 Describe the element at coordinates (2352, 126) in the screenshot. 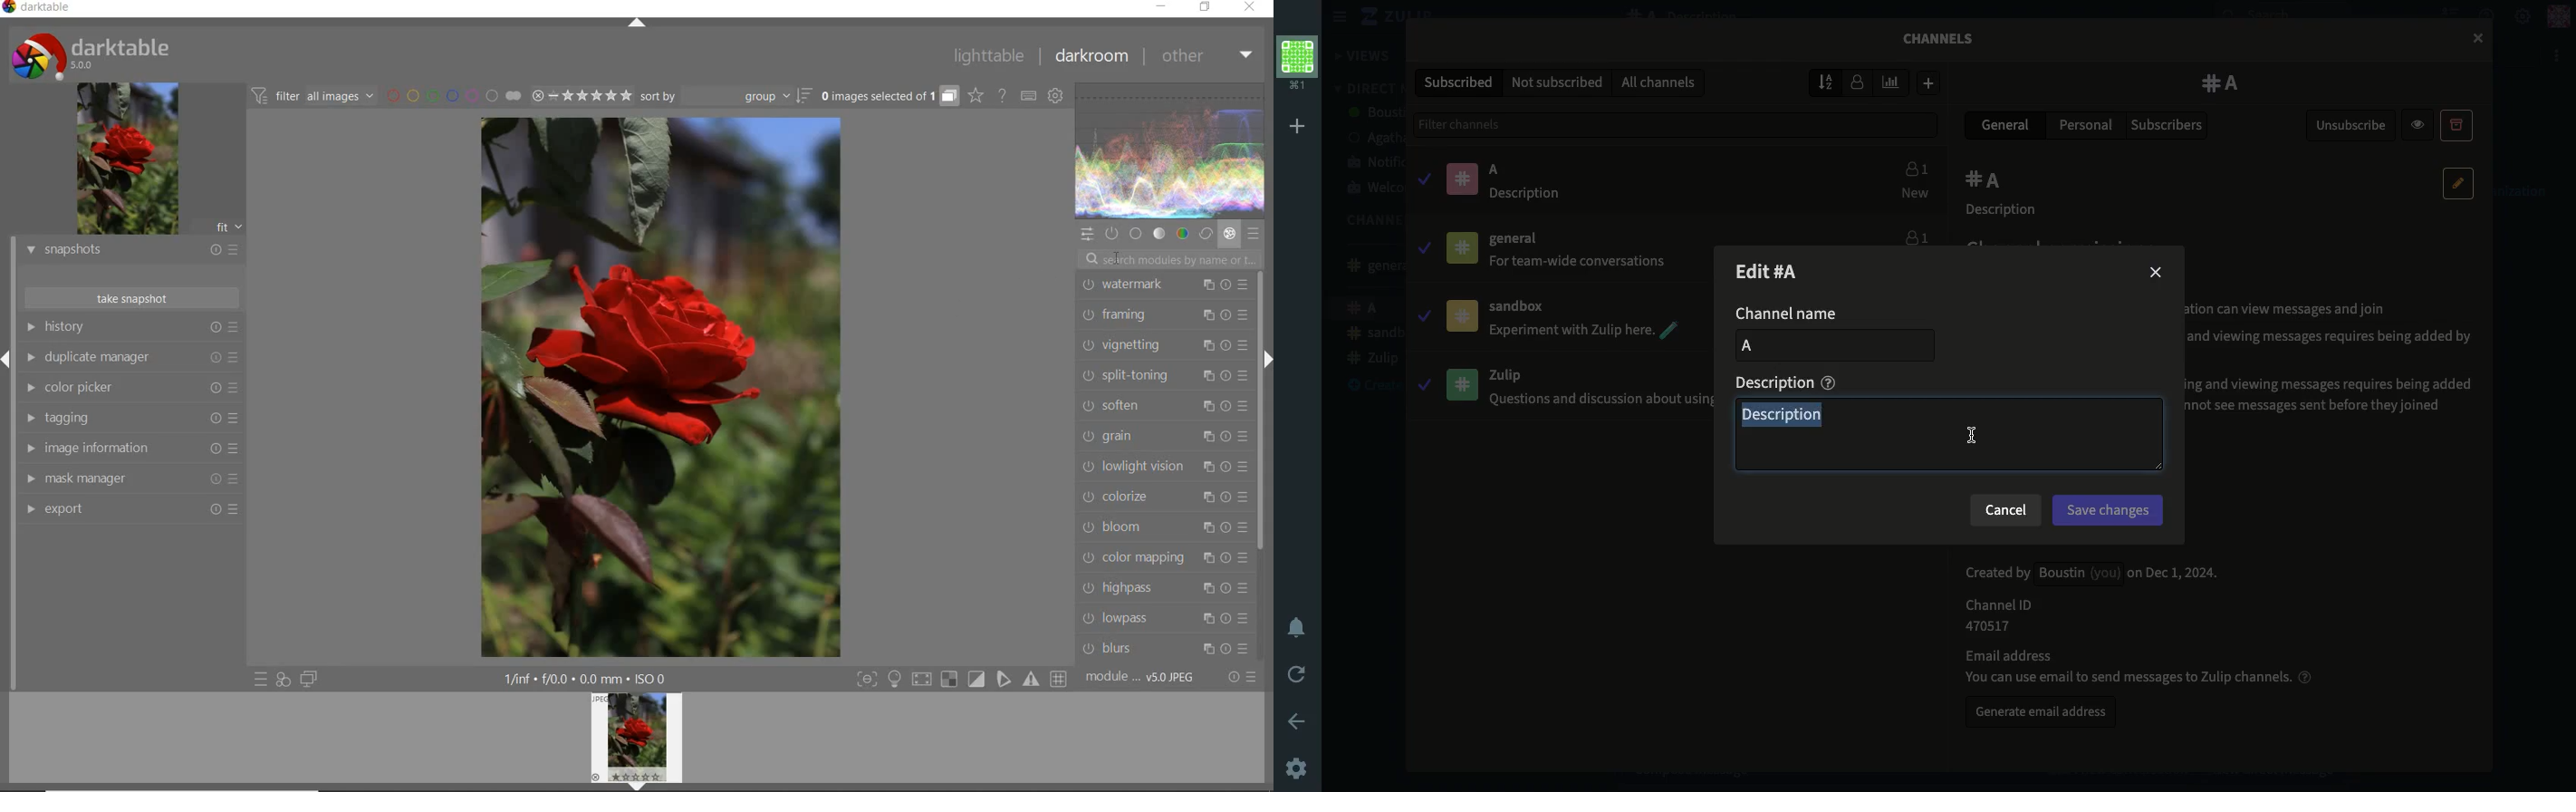

I see `Unsubscribe ` at that location.